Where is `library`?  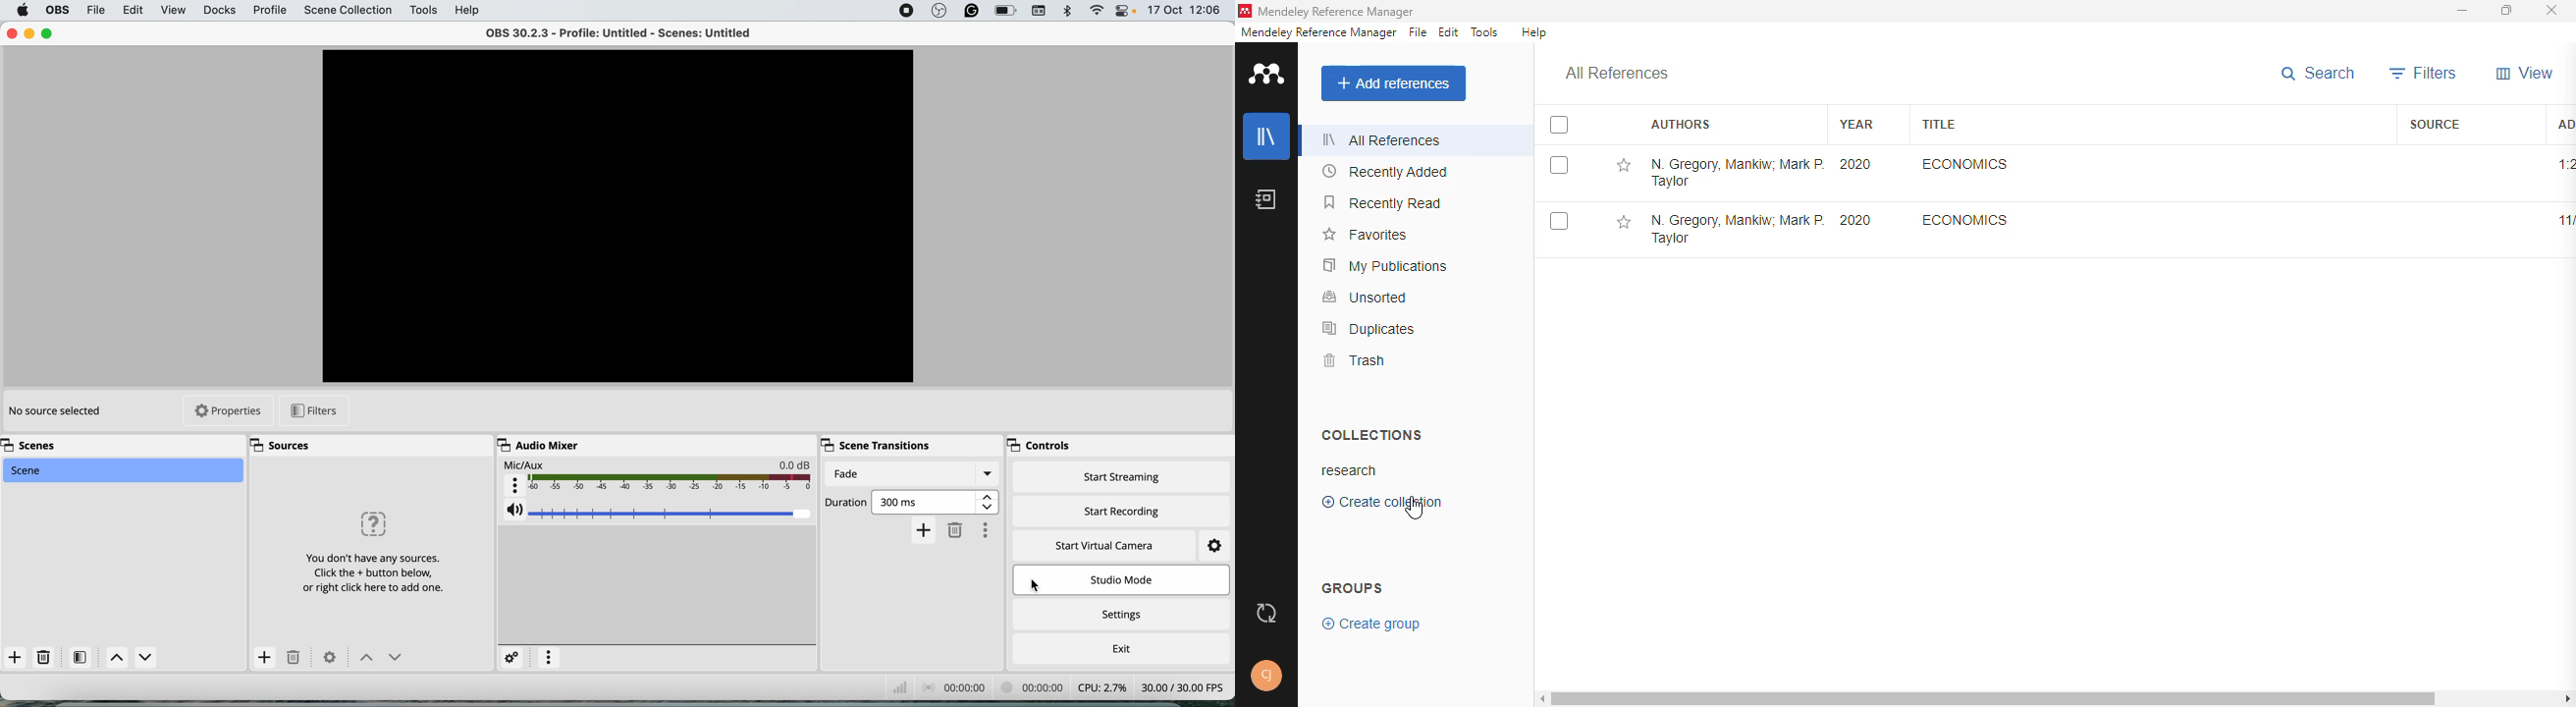 library is located at coordinates (1267, 136).